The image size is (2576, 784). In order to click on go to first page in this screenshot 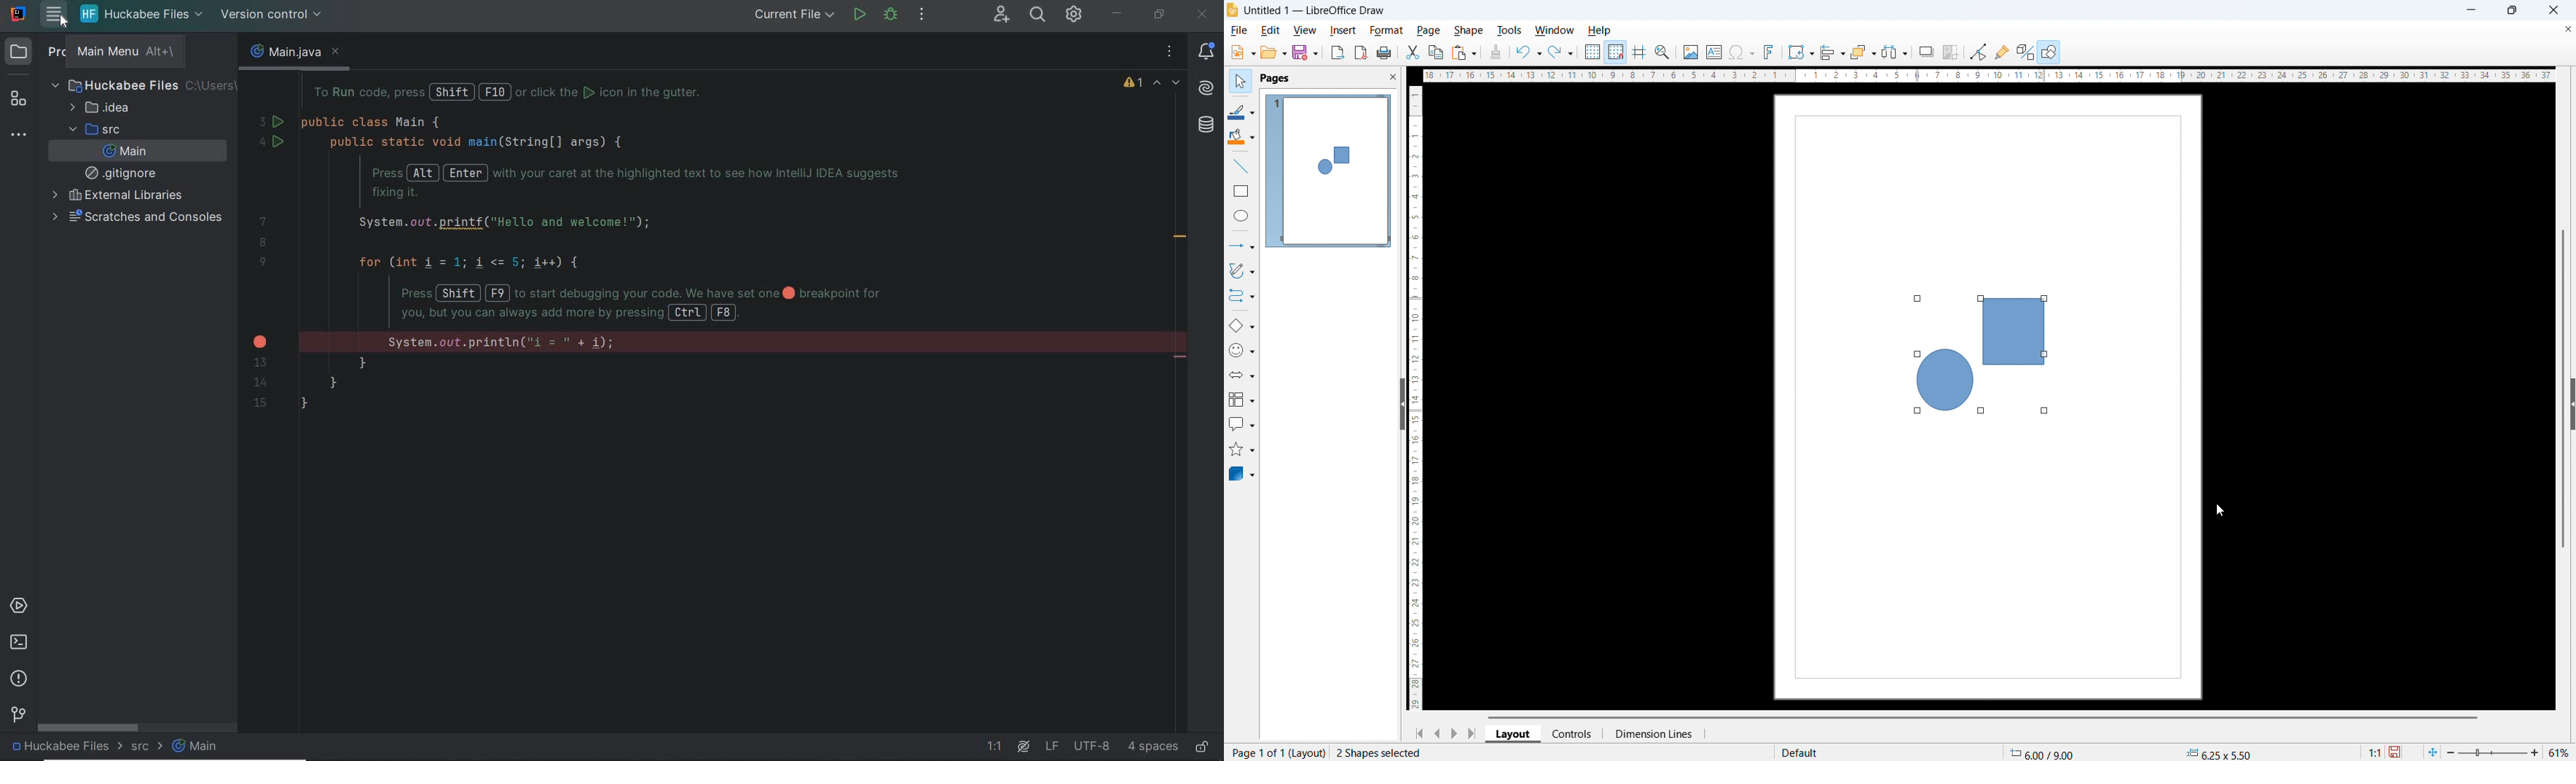, I will do `click(1420, 733)`.